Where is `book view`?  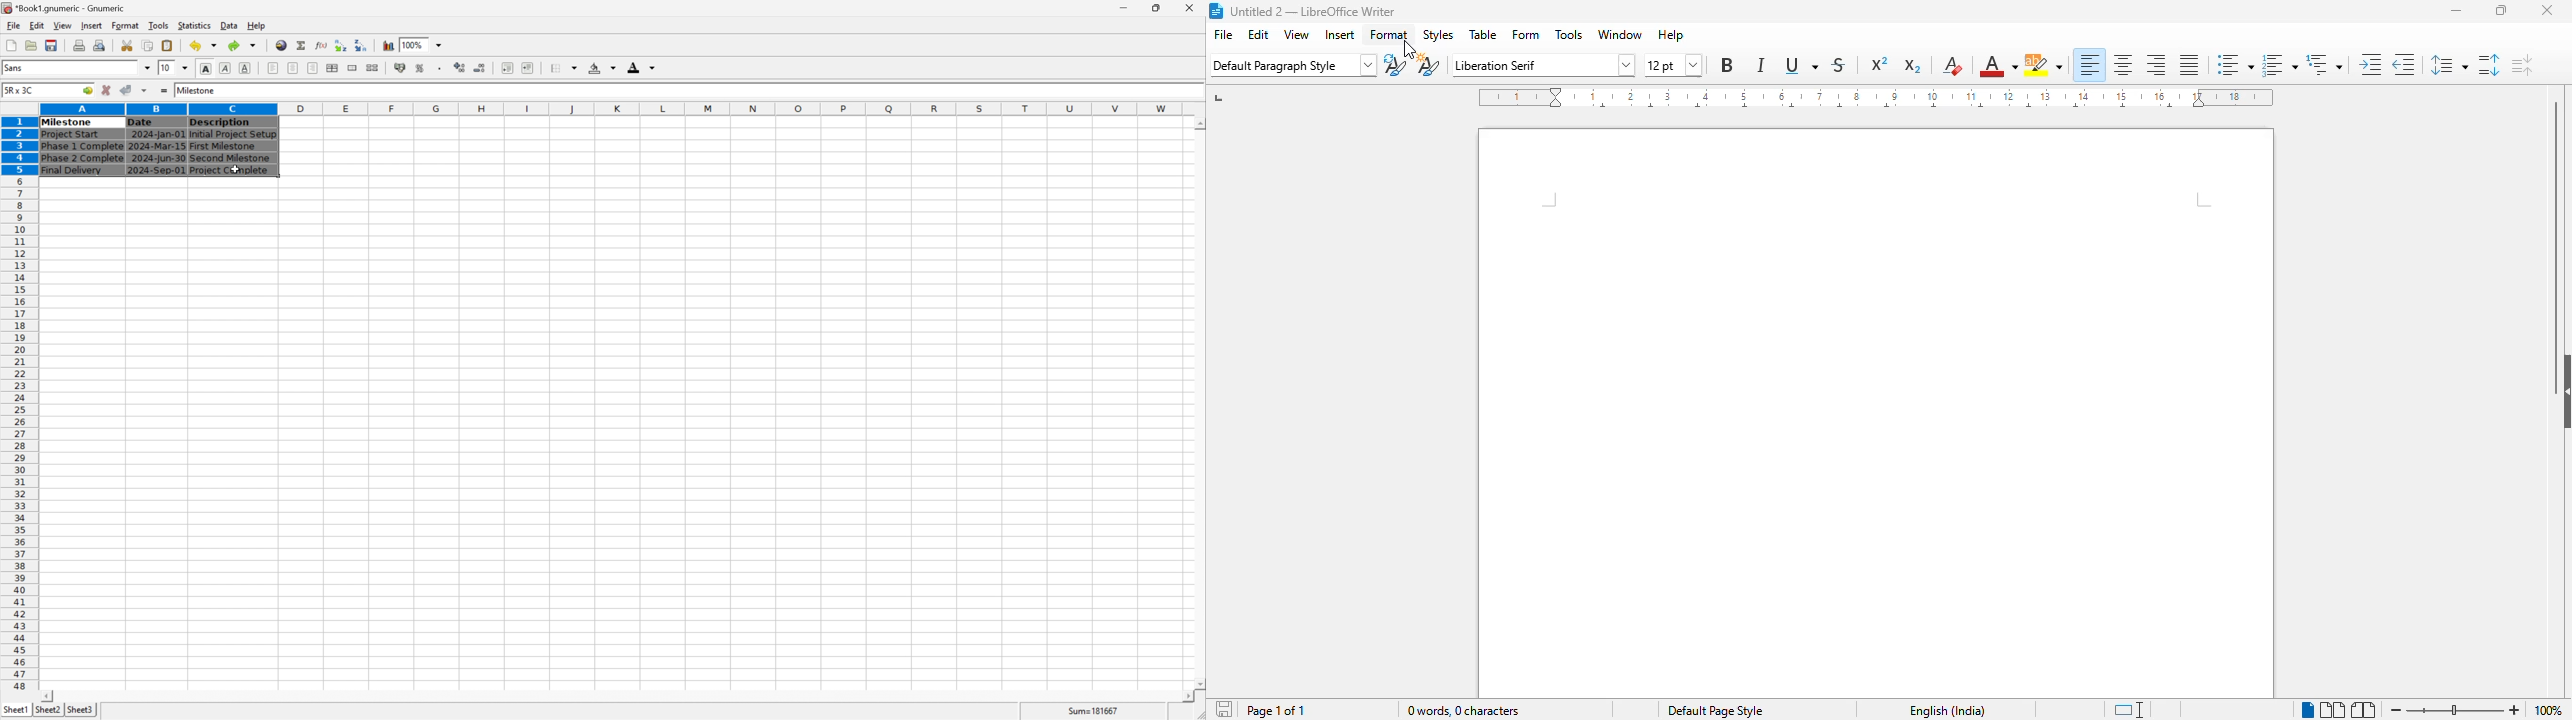
book view is located at coordinates (2365, 709).